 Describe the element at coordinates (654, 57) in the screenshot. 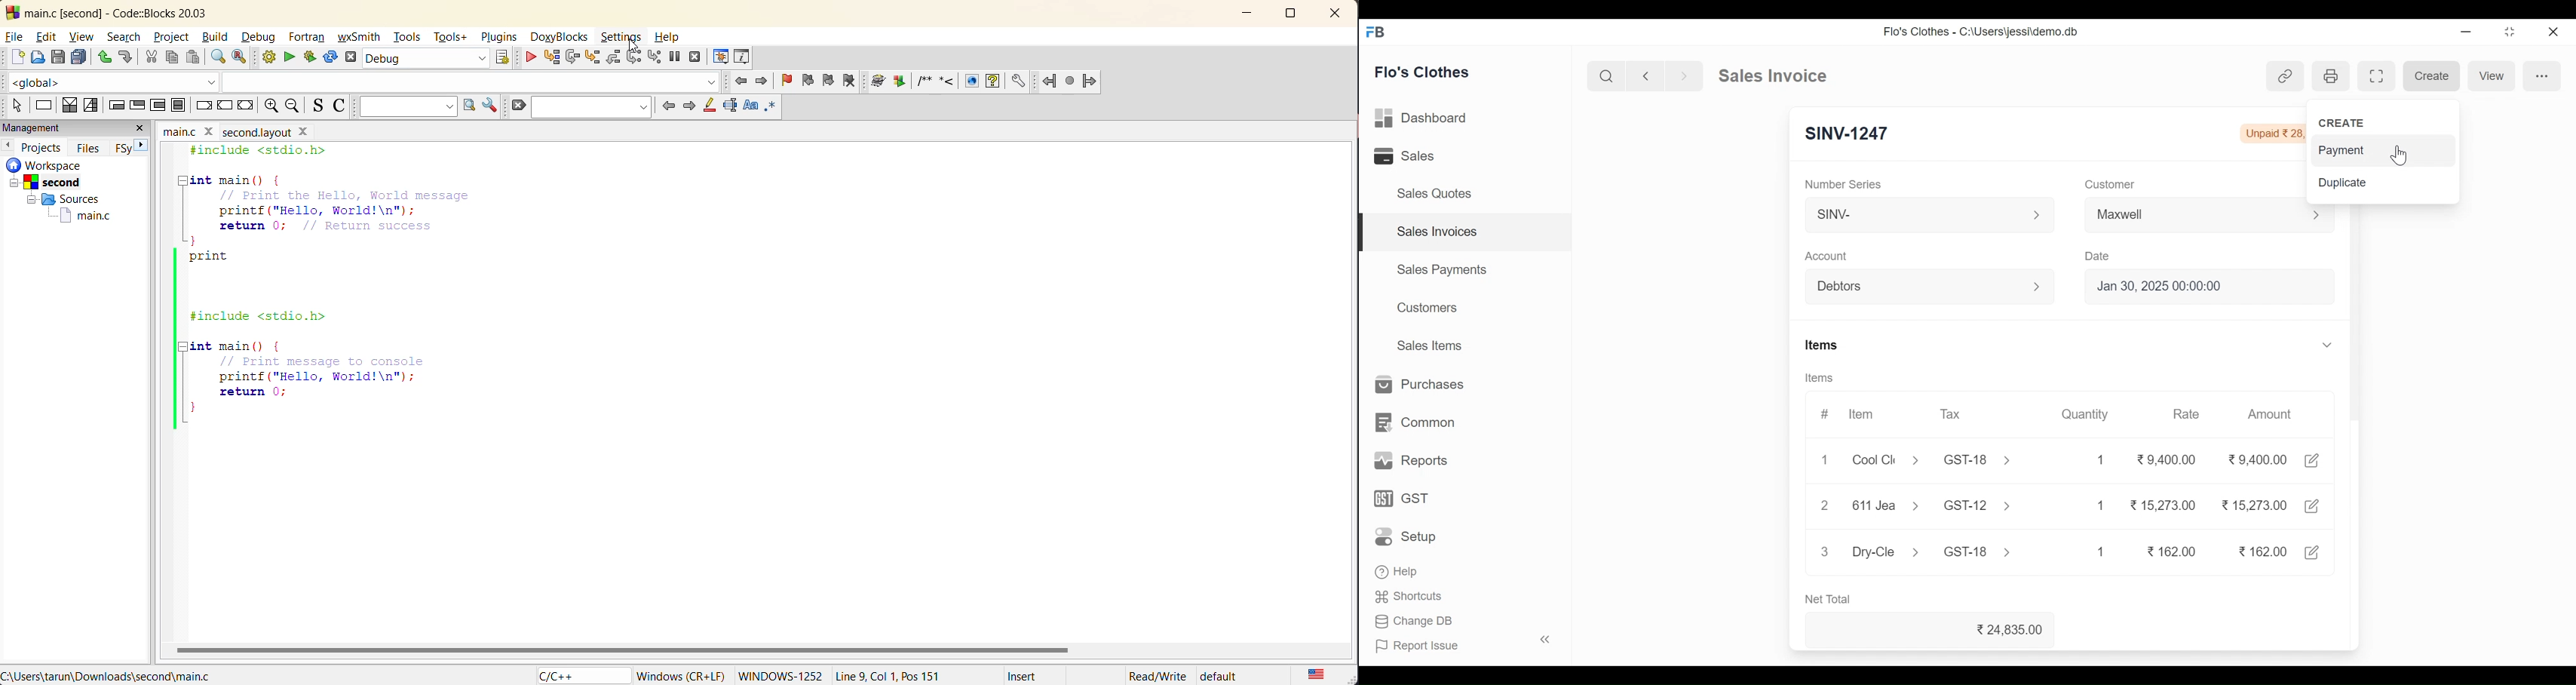

I see `step into instruction` at that location.